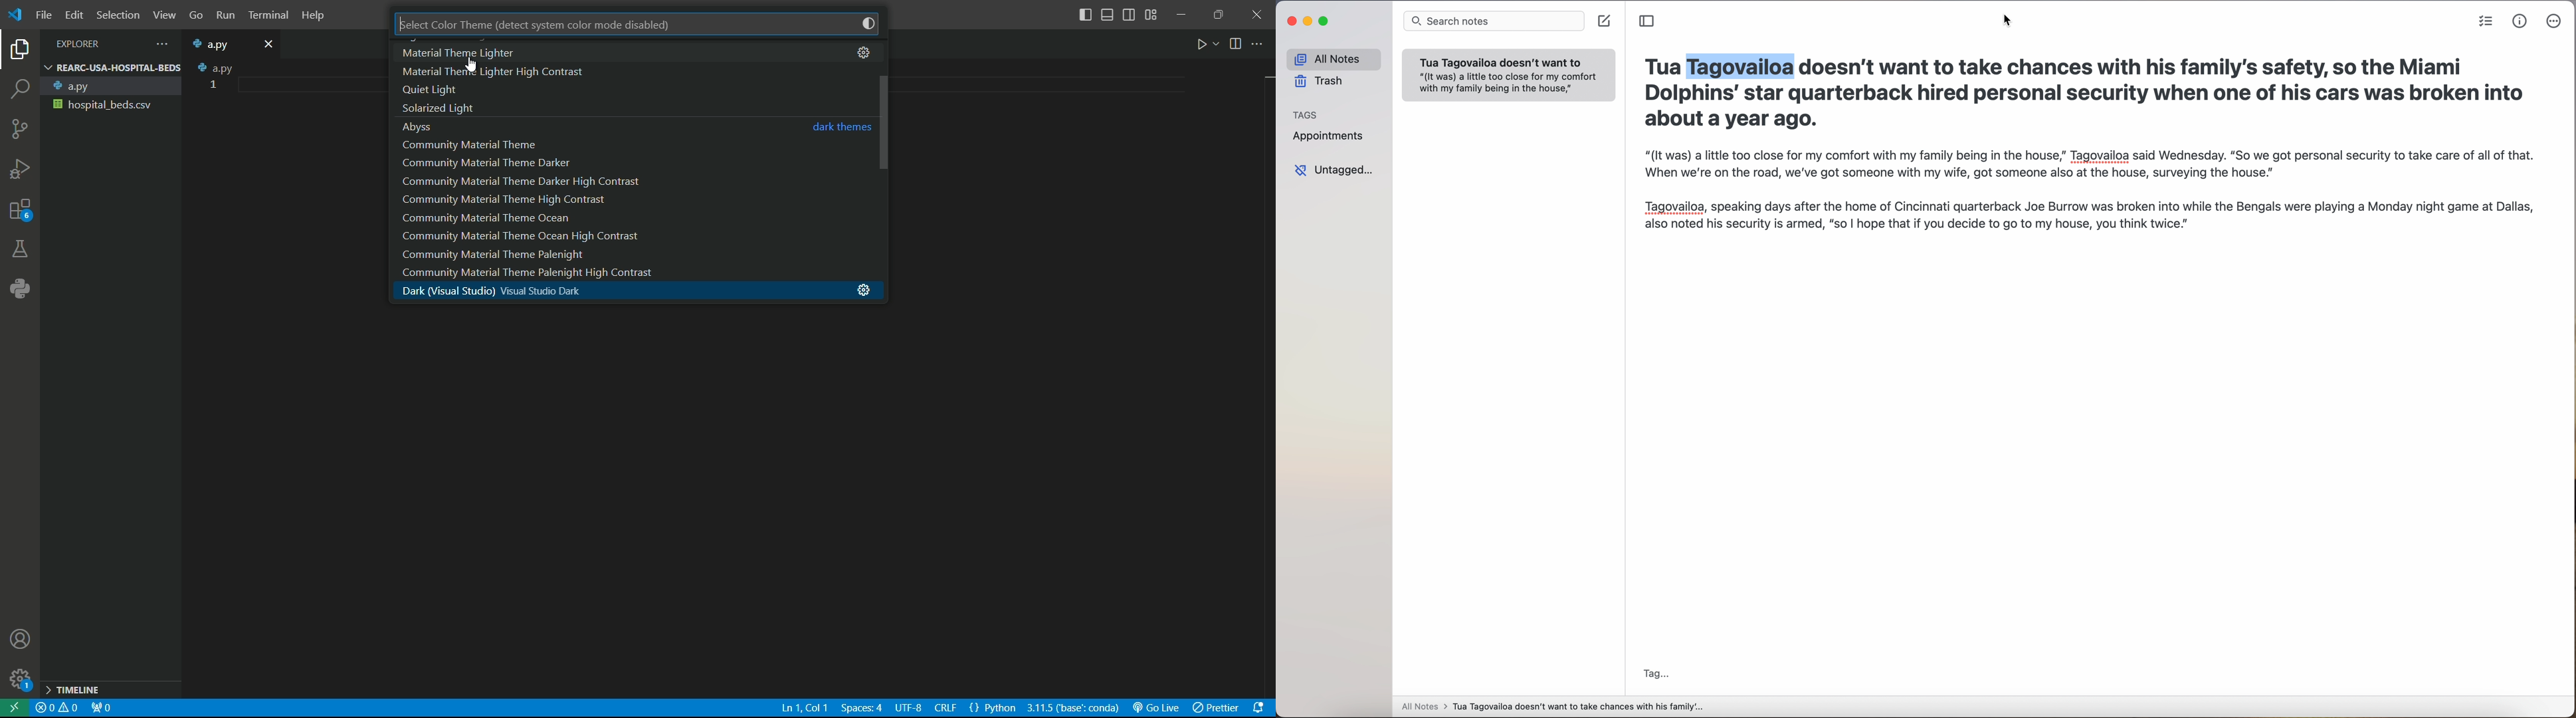  I want to click on source code, so click(19, 132).